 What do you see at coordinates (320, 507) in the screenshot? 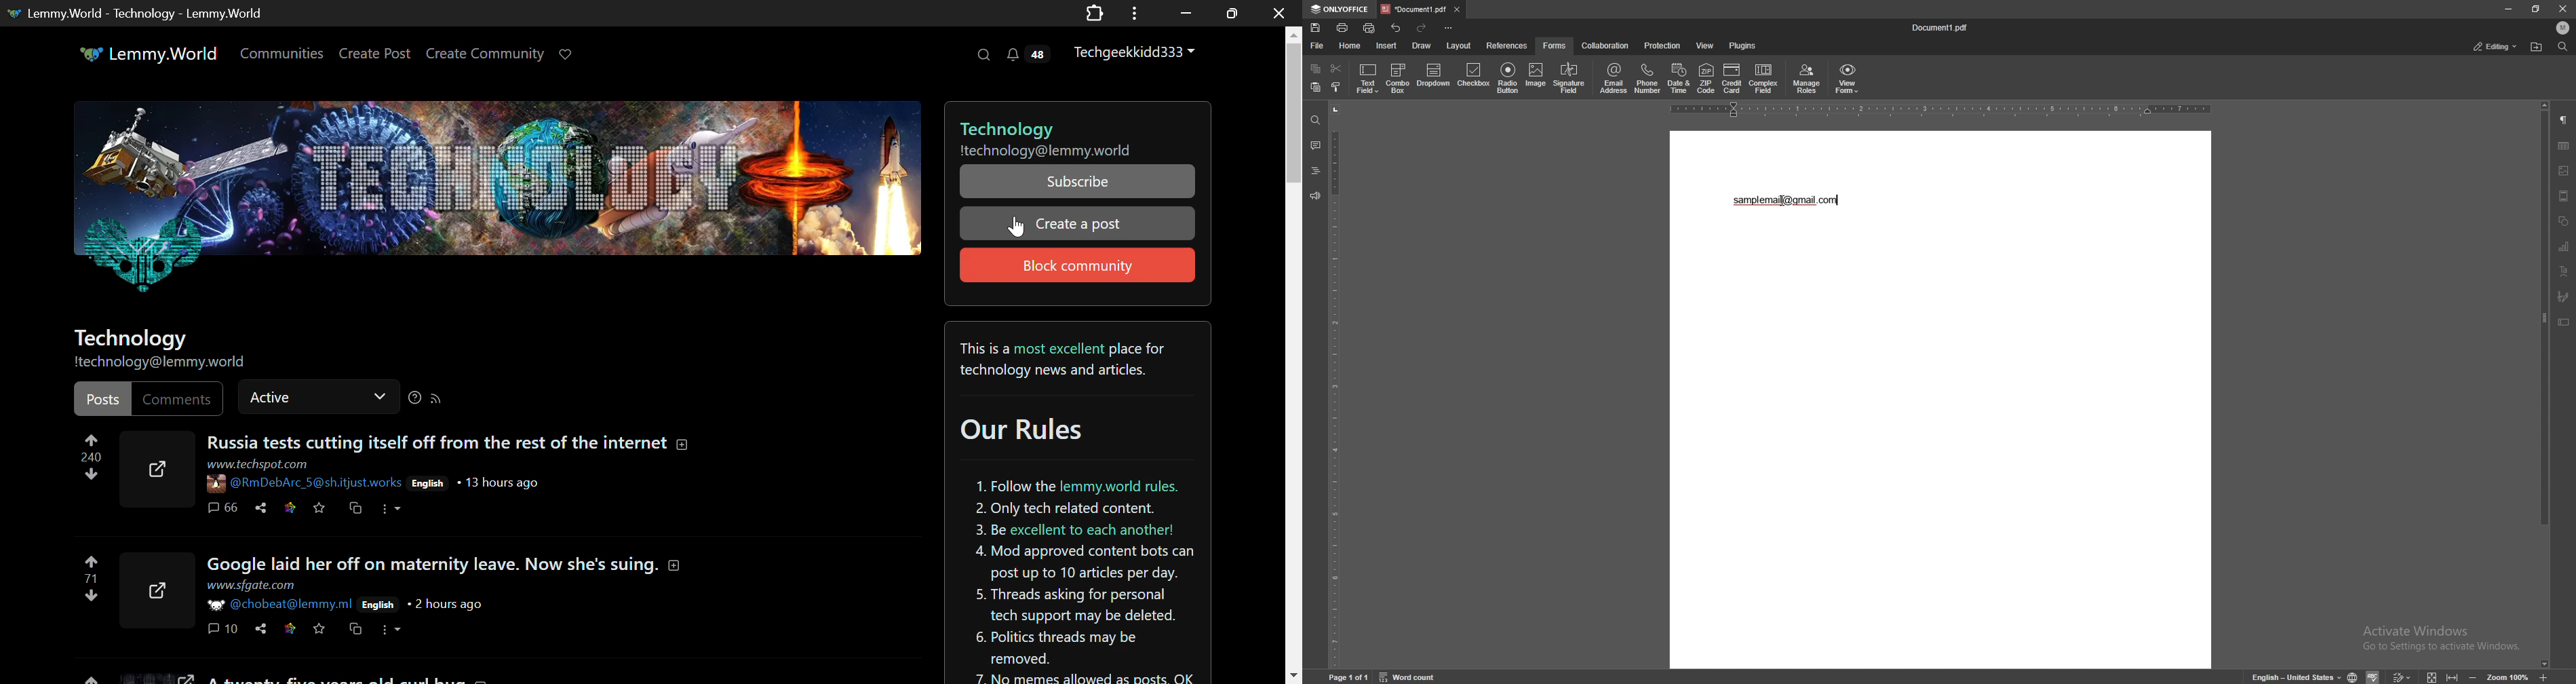
I see `Save` at bounding box center [320, 507].